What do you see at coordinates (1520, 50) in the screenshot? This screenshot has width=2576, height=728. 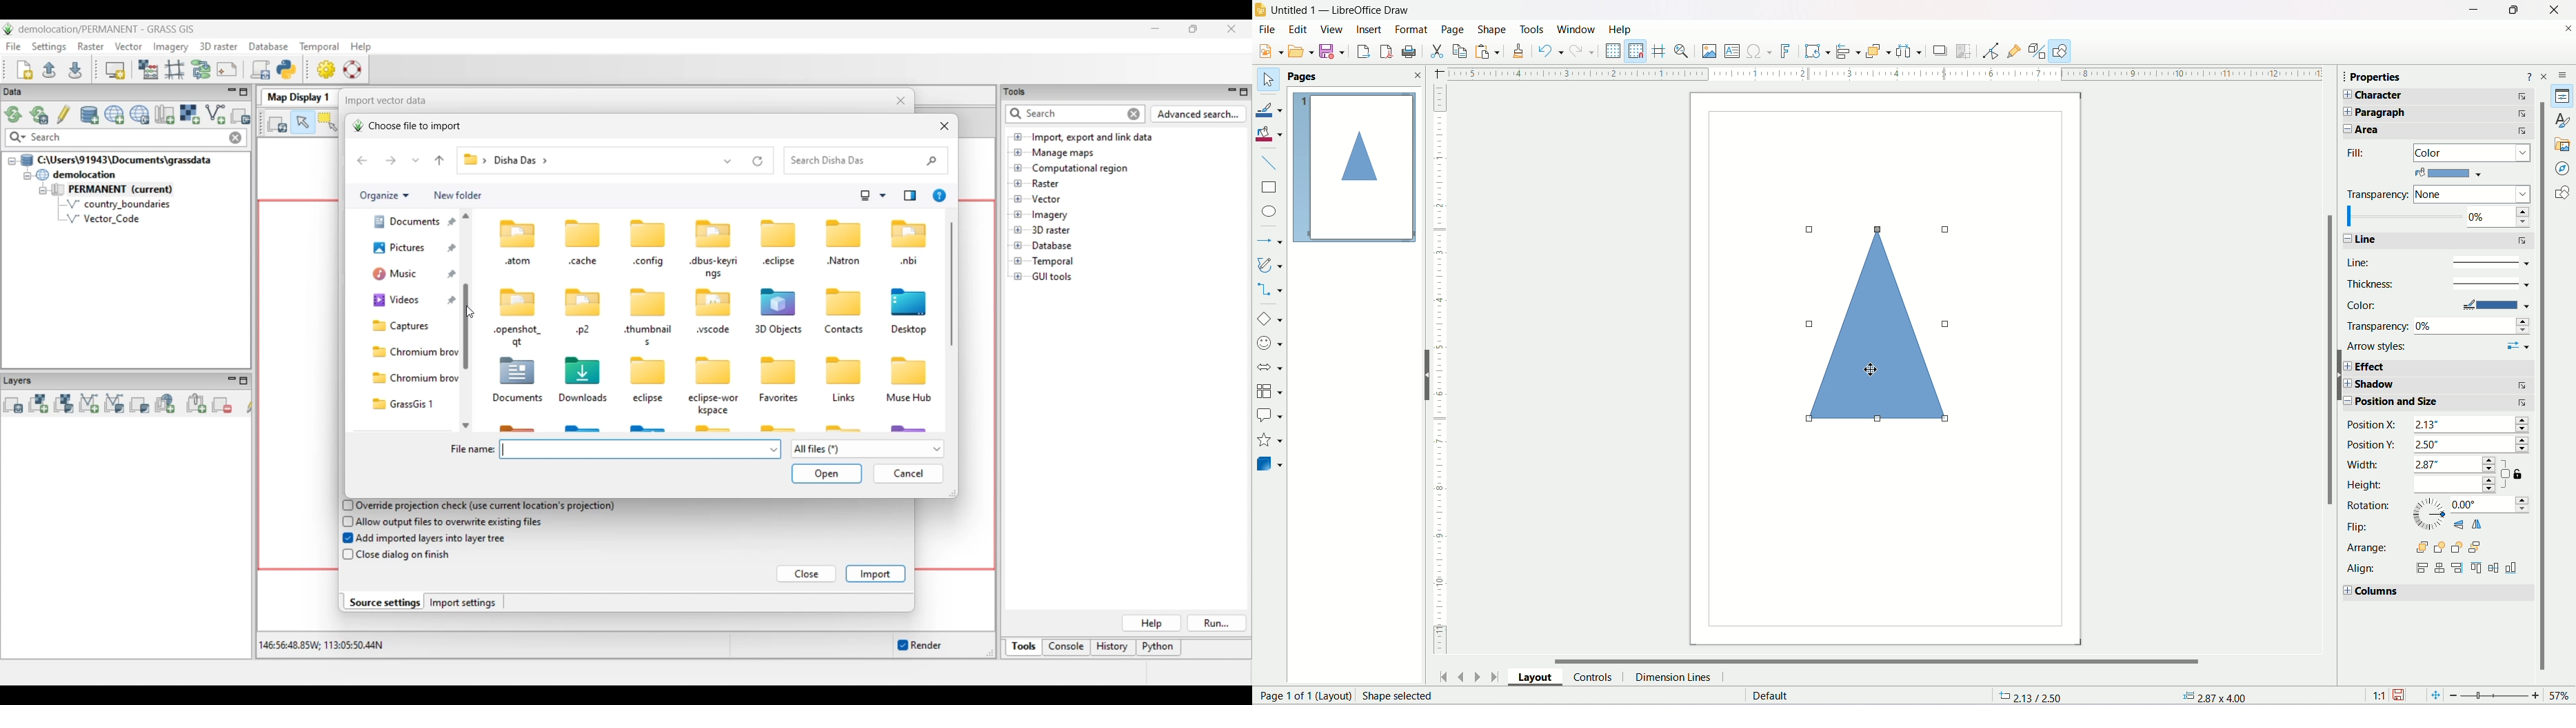 I see `Clone Formatting` at bounding box center [1520, 50].